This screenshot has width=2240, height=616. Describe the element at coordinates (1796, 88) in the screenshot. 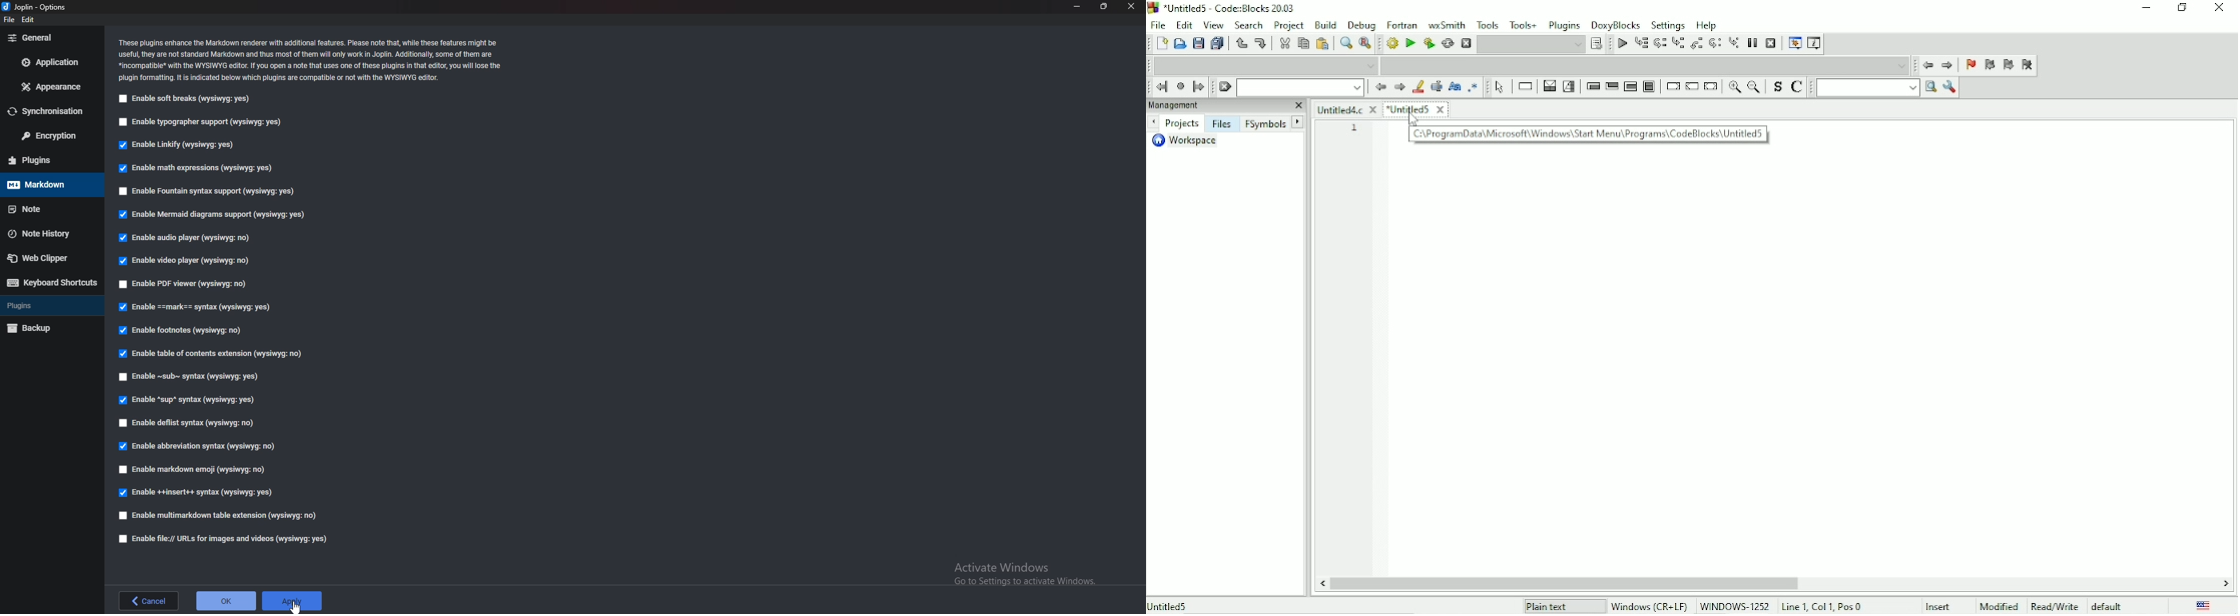

I see `Toggle comments` at that location.